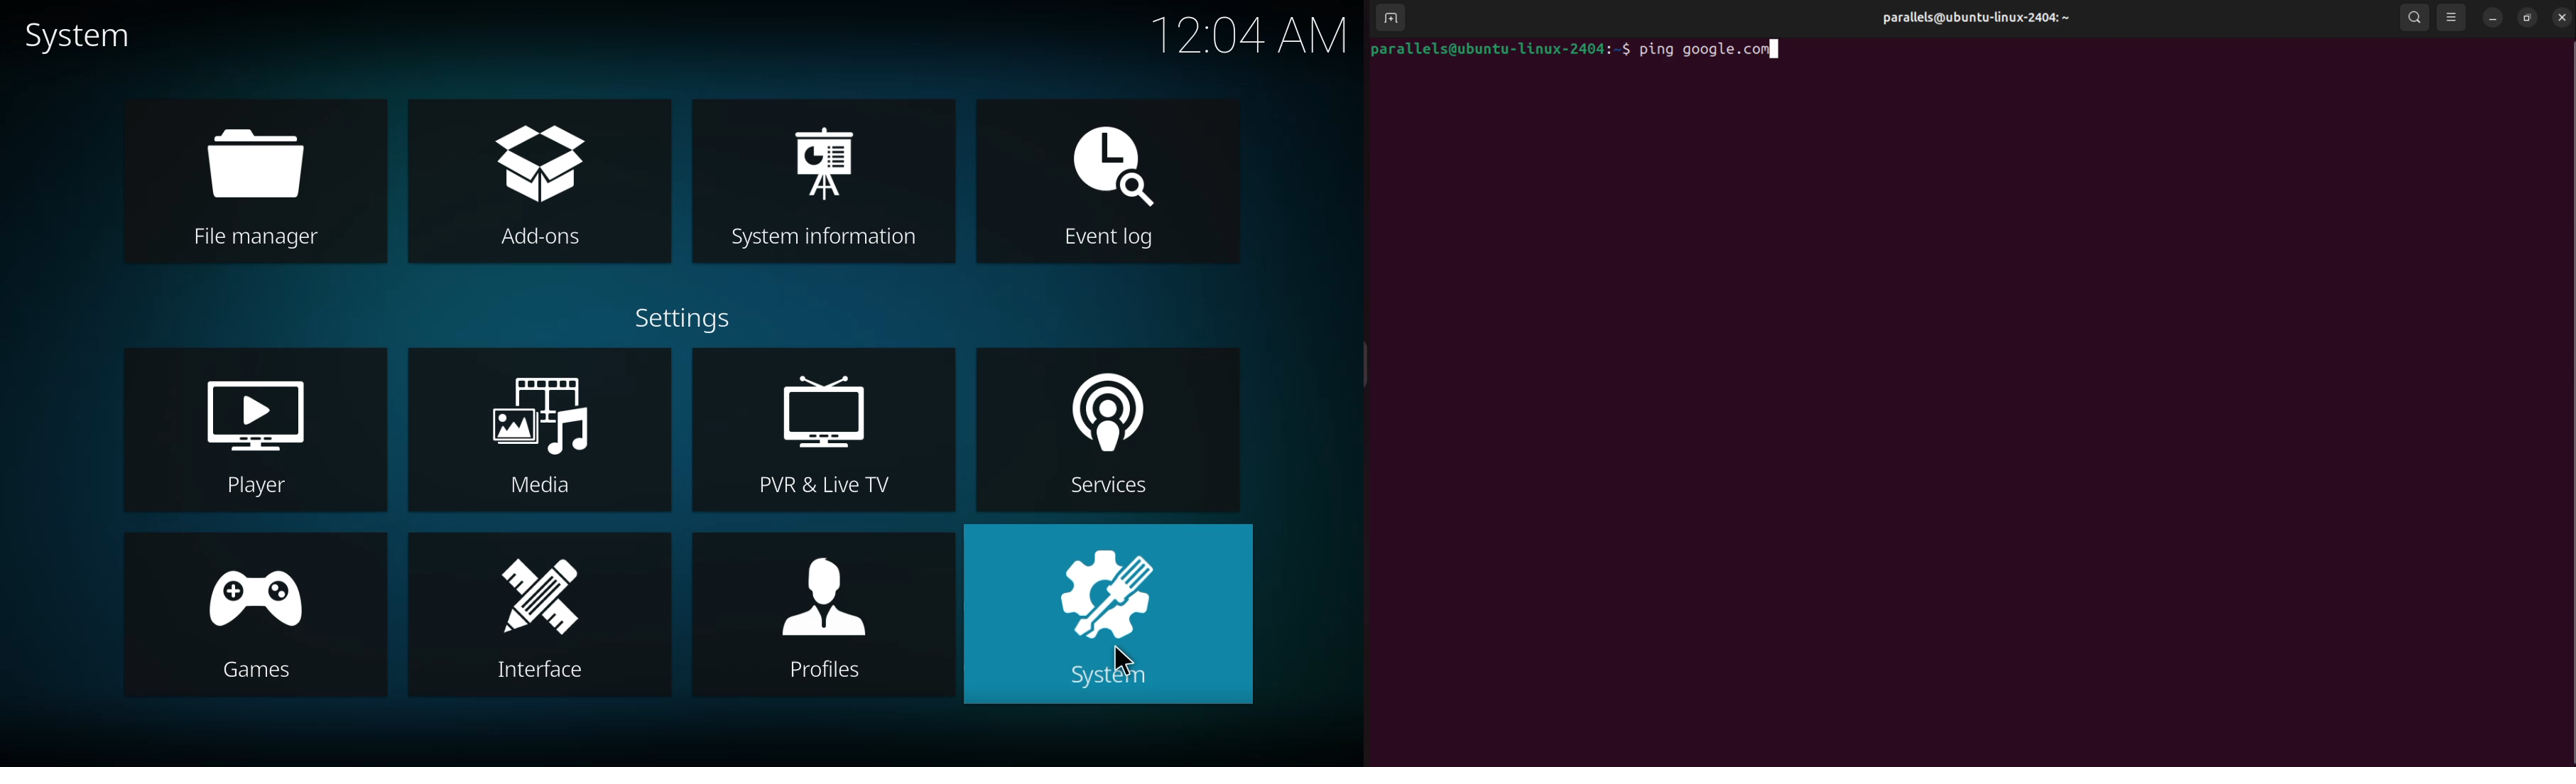 The image size is (2576, 784). Describe the element at coordinates (678, 319) in the screenshot. I see `settings` at that location.